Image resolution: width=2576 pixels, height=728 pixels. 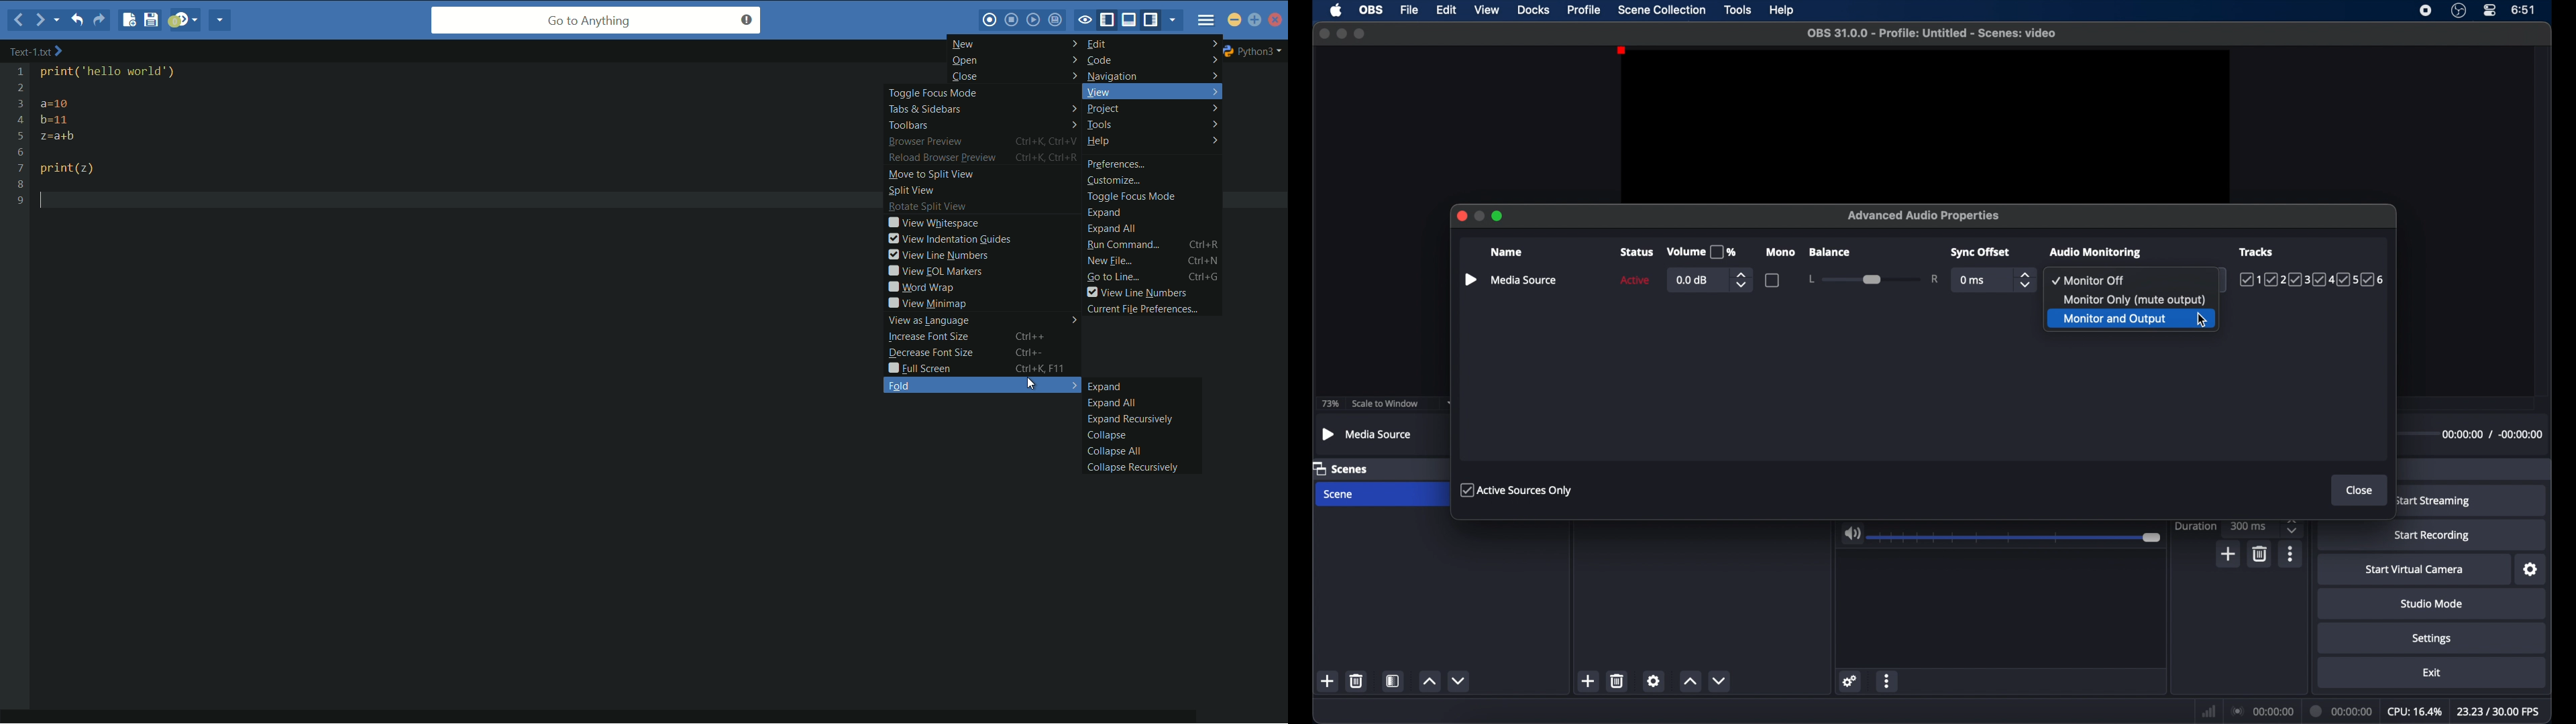 I want to click on time, so click(x=2524, y=9).